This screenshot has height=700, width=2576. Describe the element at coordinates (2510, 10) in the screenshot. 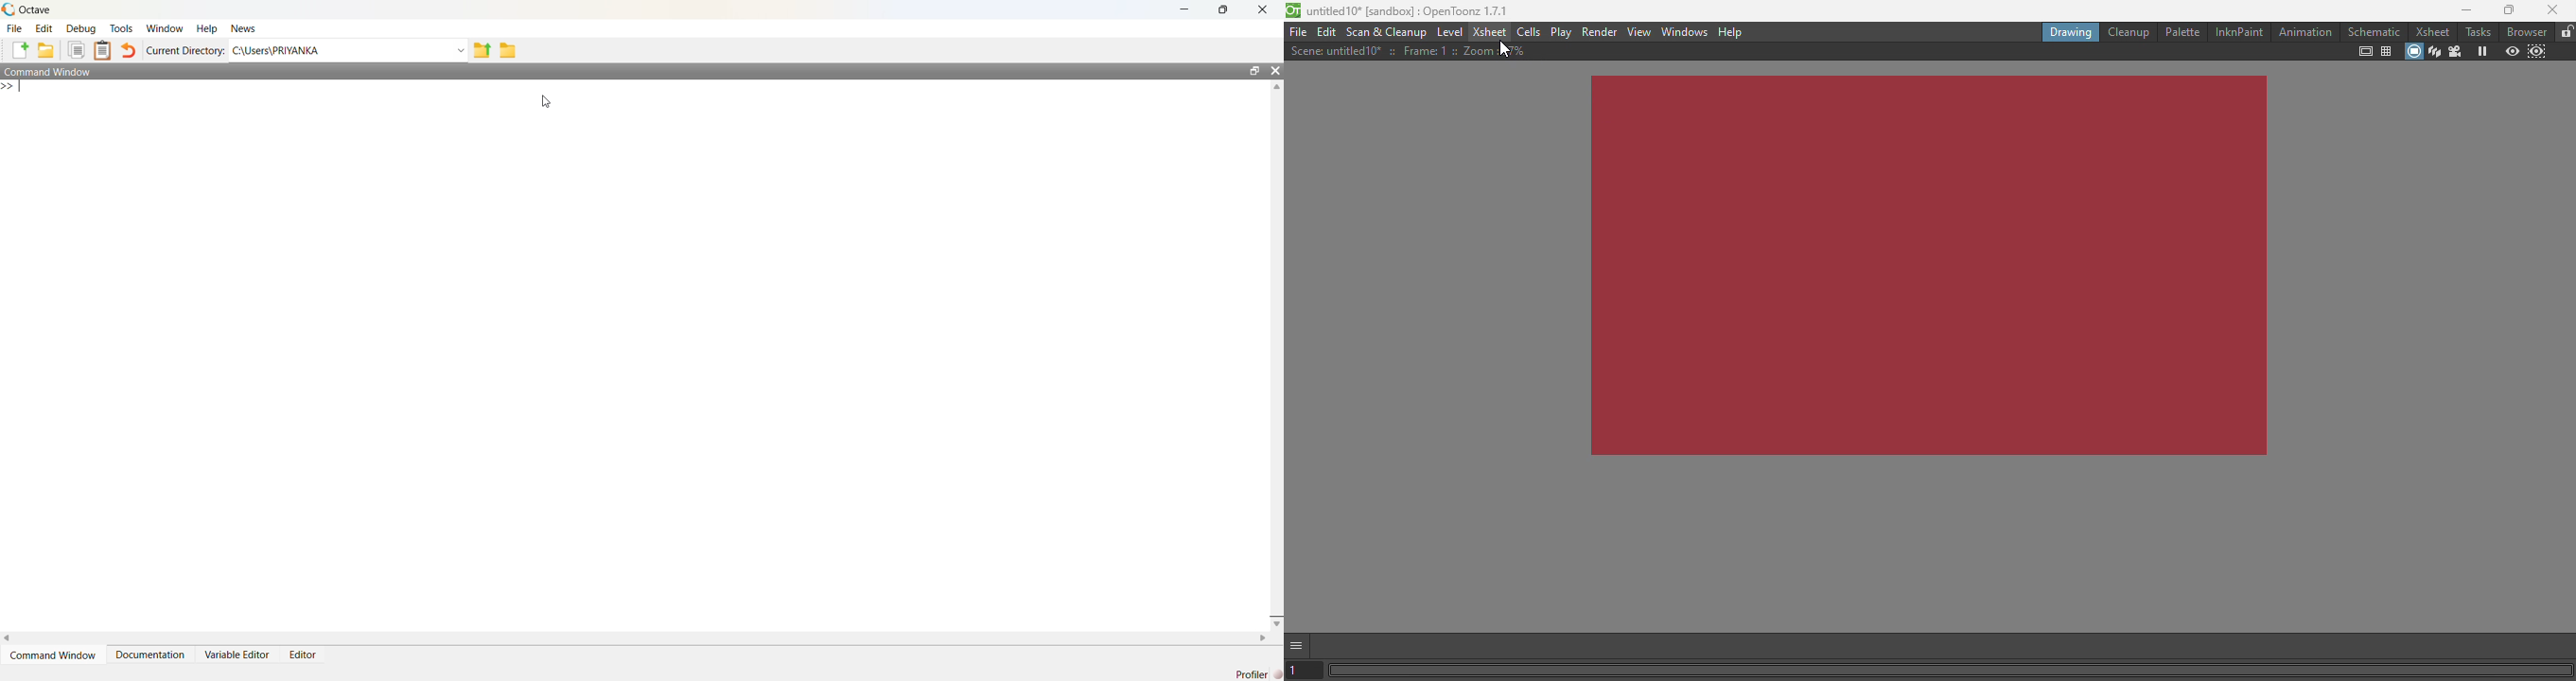

I see `Maximize` at that location.